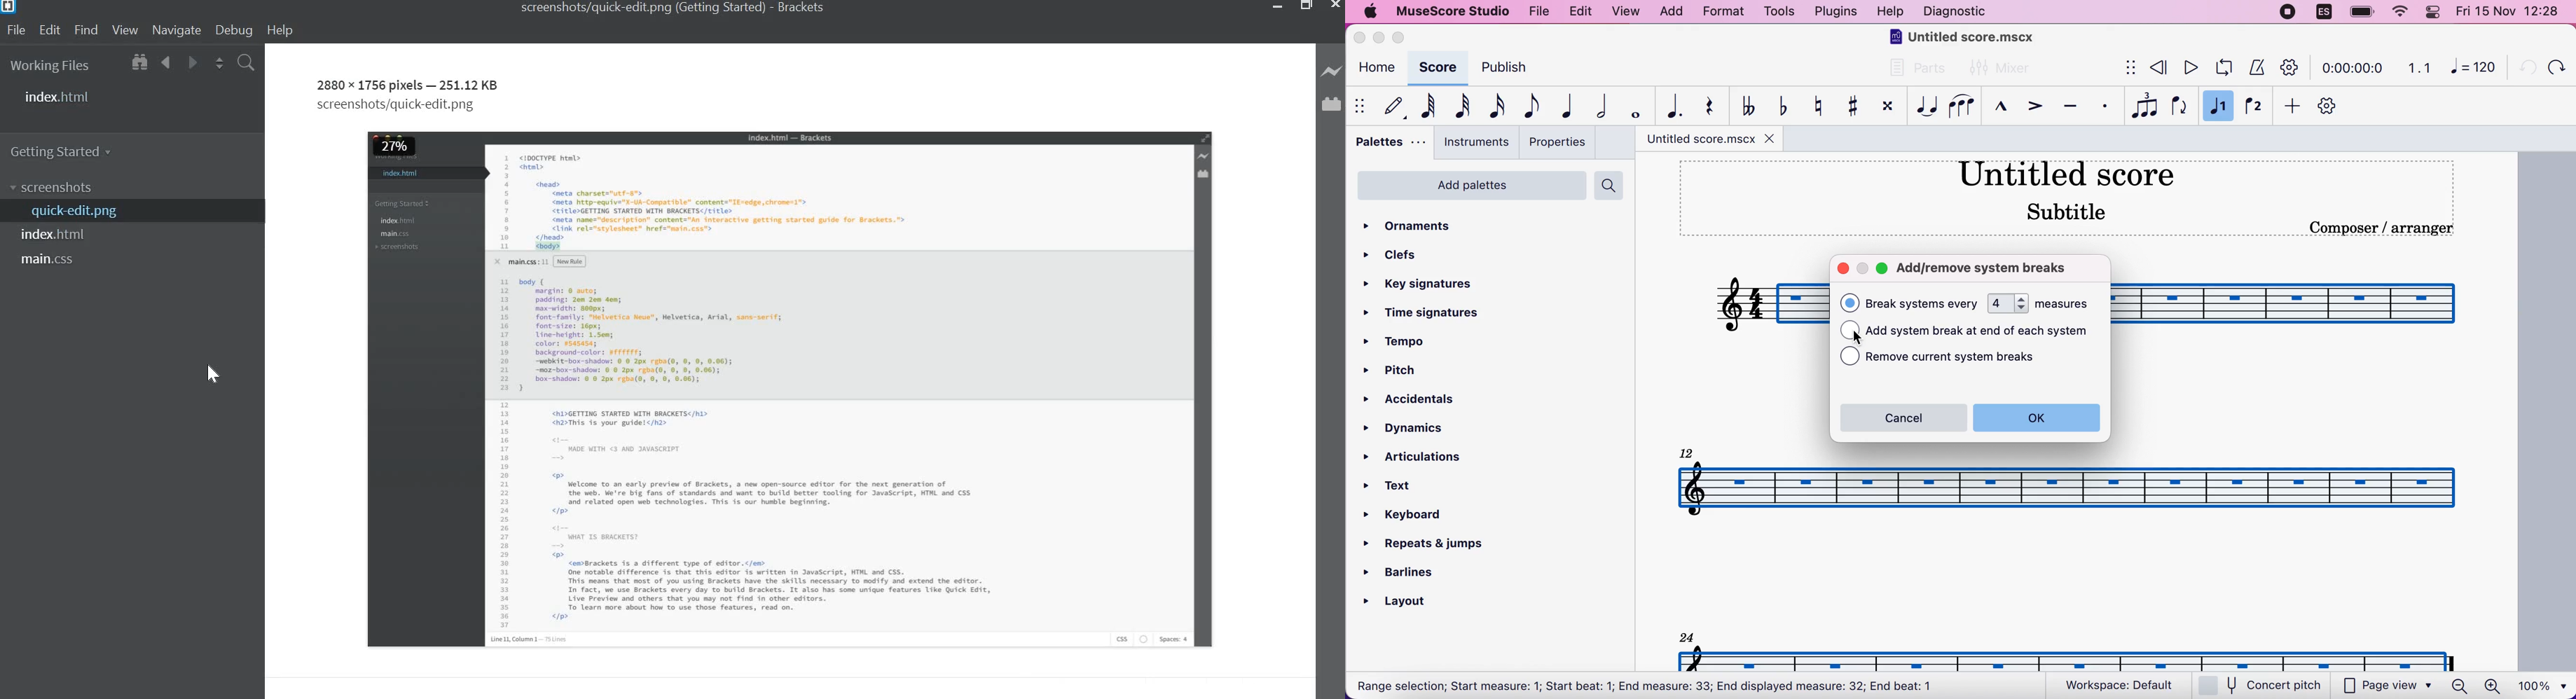  I want to click on view, so click(1627, 13).